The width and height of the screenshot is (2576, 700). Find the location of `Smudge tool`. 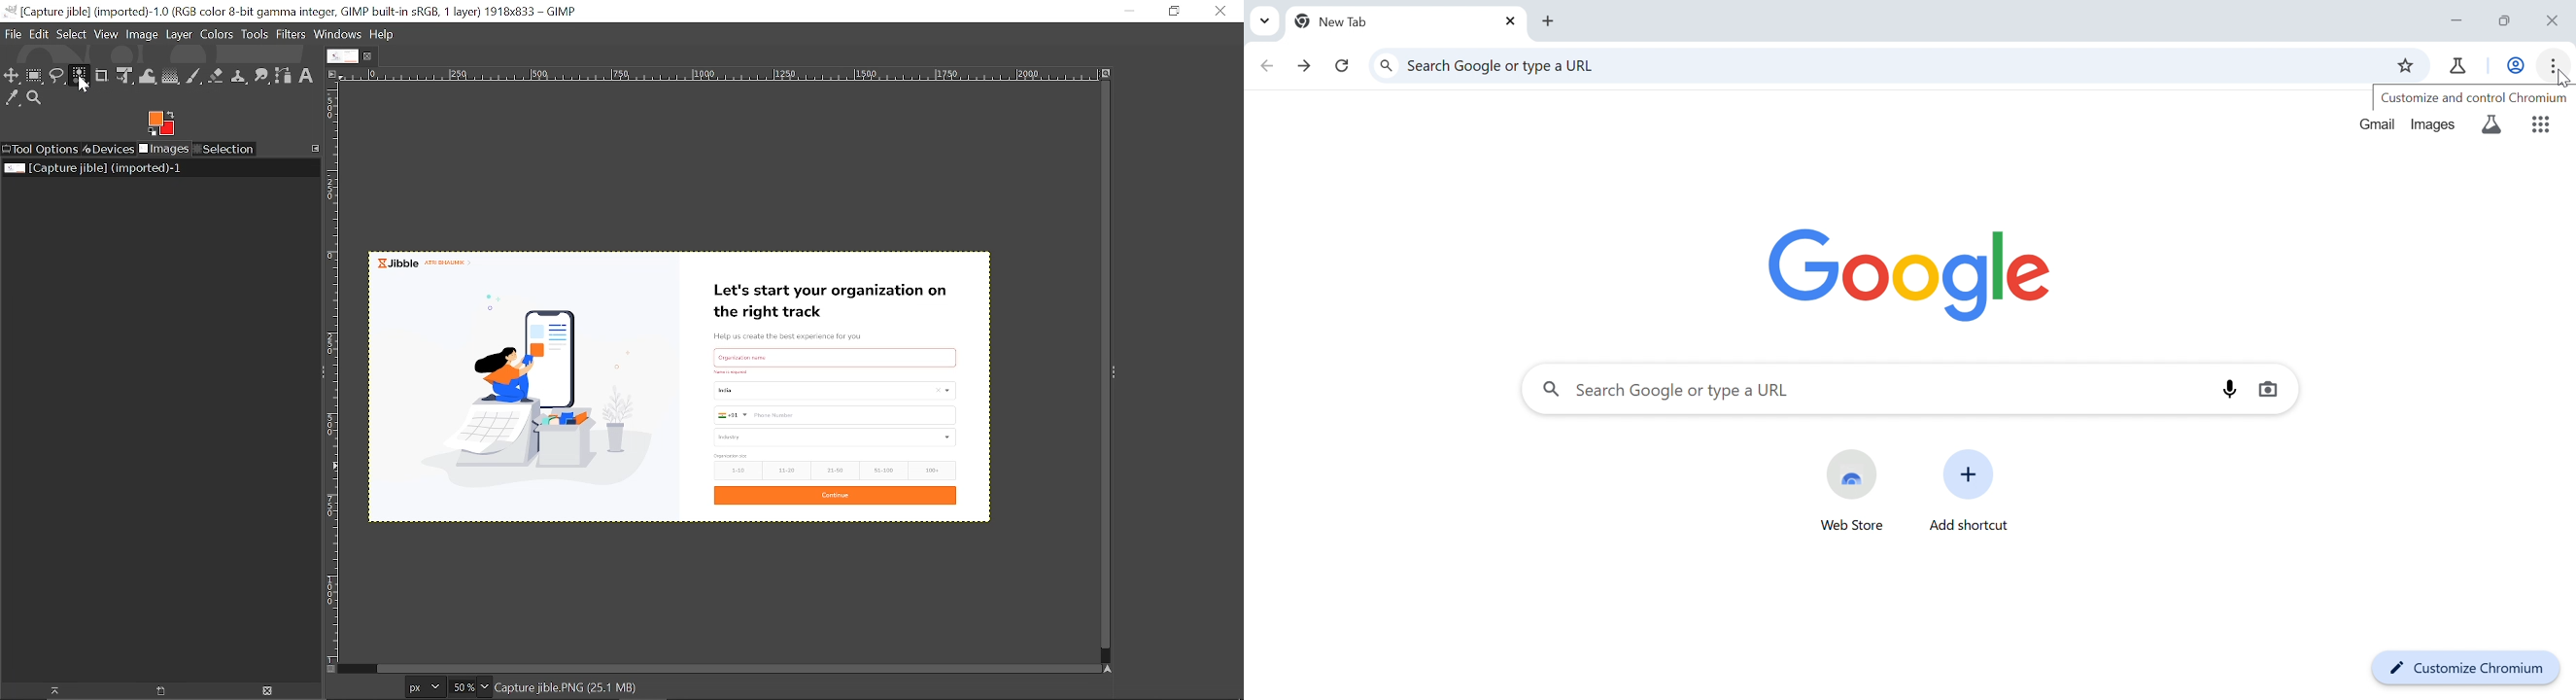

Smudge tool is located at coordinates (261, 76).